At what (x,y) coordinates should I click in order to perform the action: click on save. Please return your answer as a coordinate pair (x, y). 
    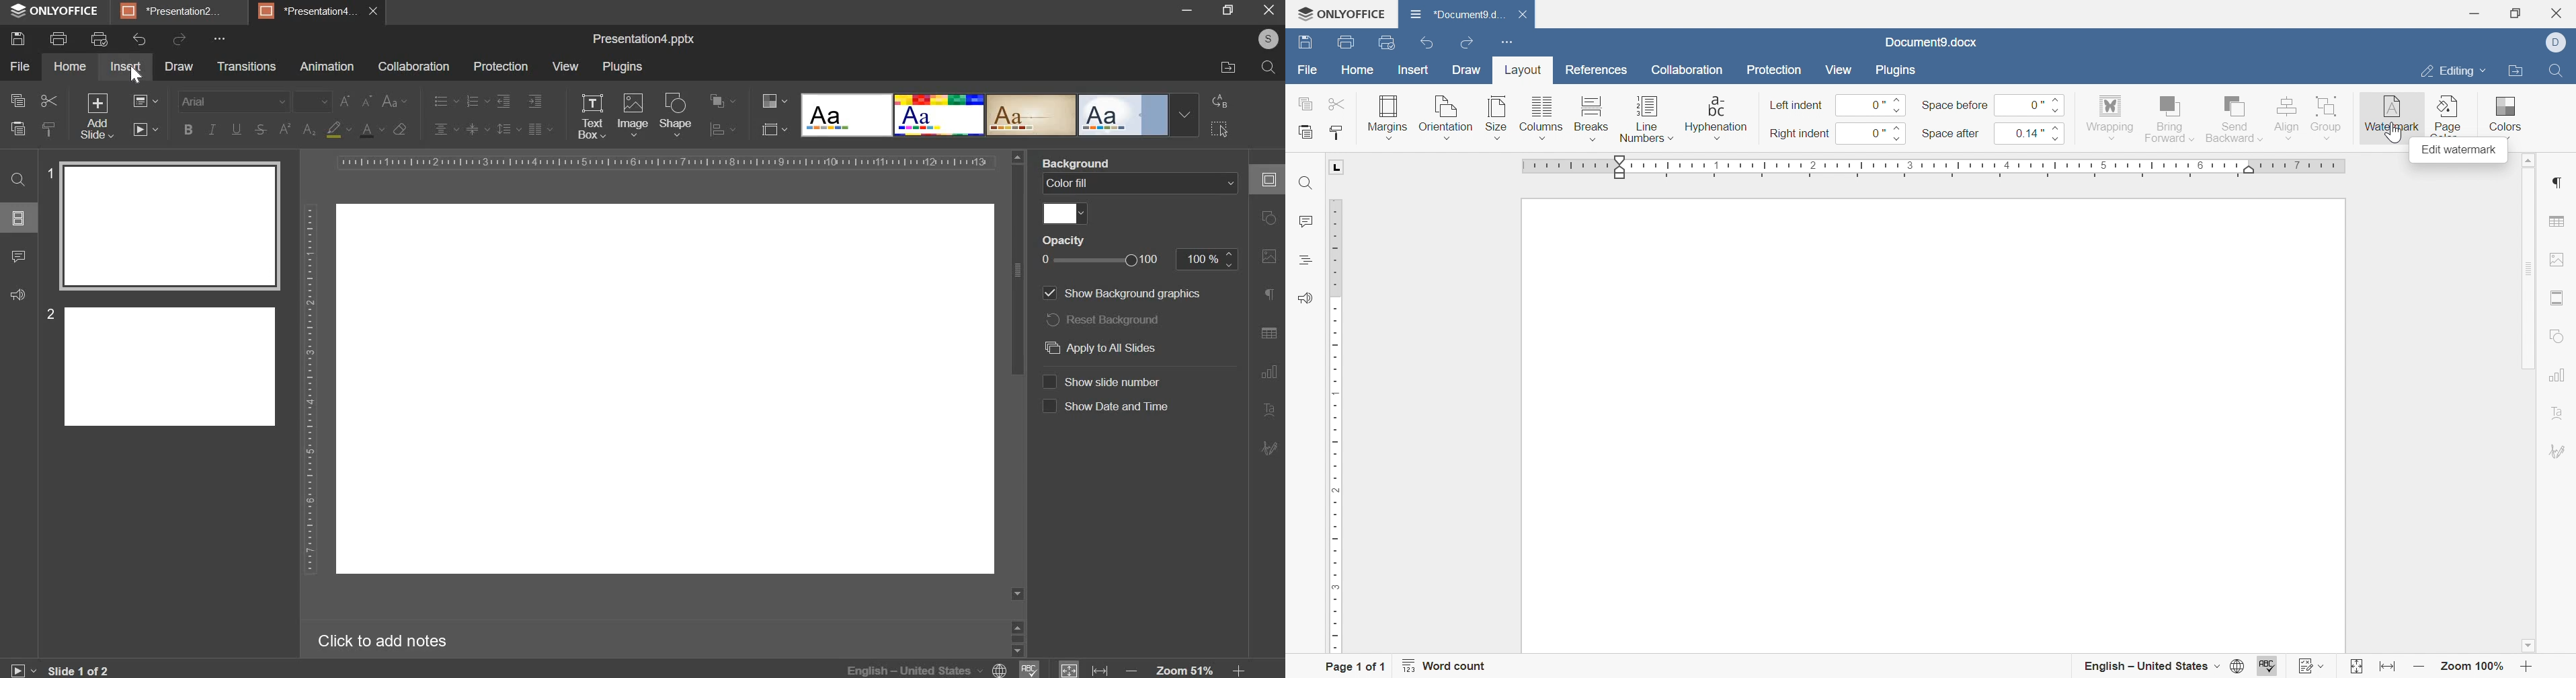
    Looking at the image, I should click on (17, 39).